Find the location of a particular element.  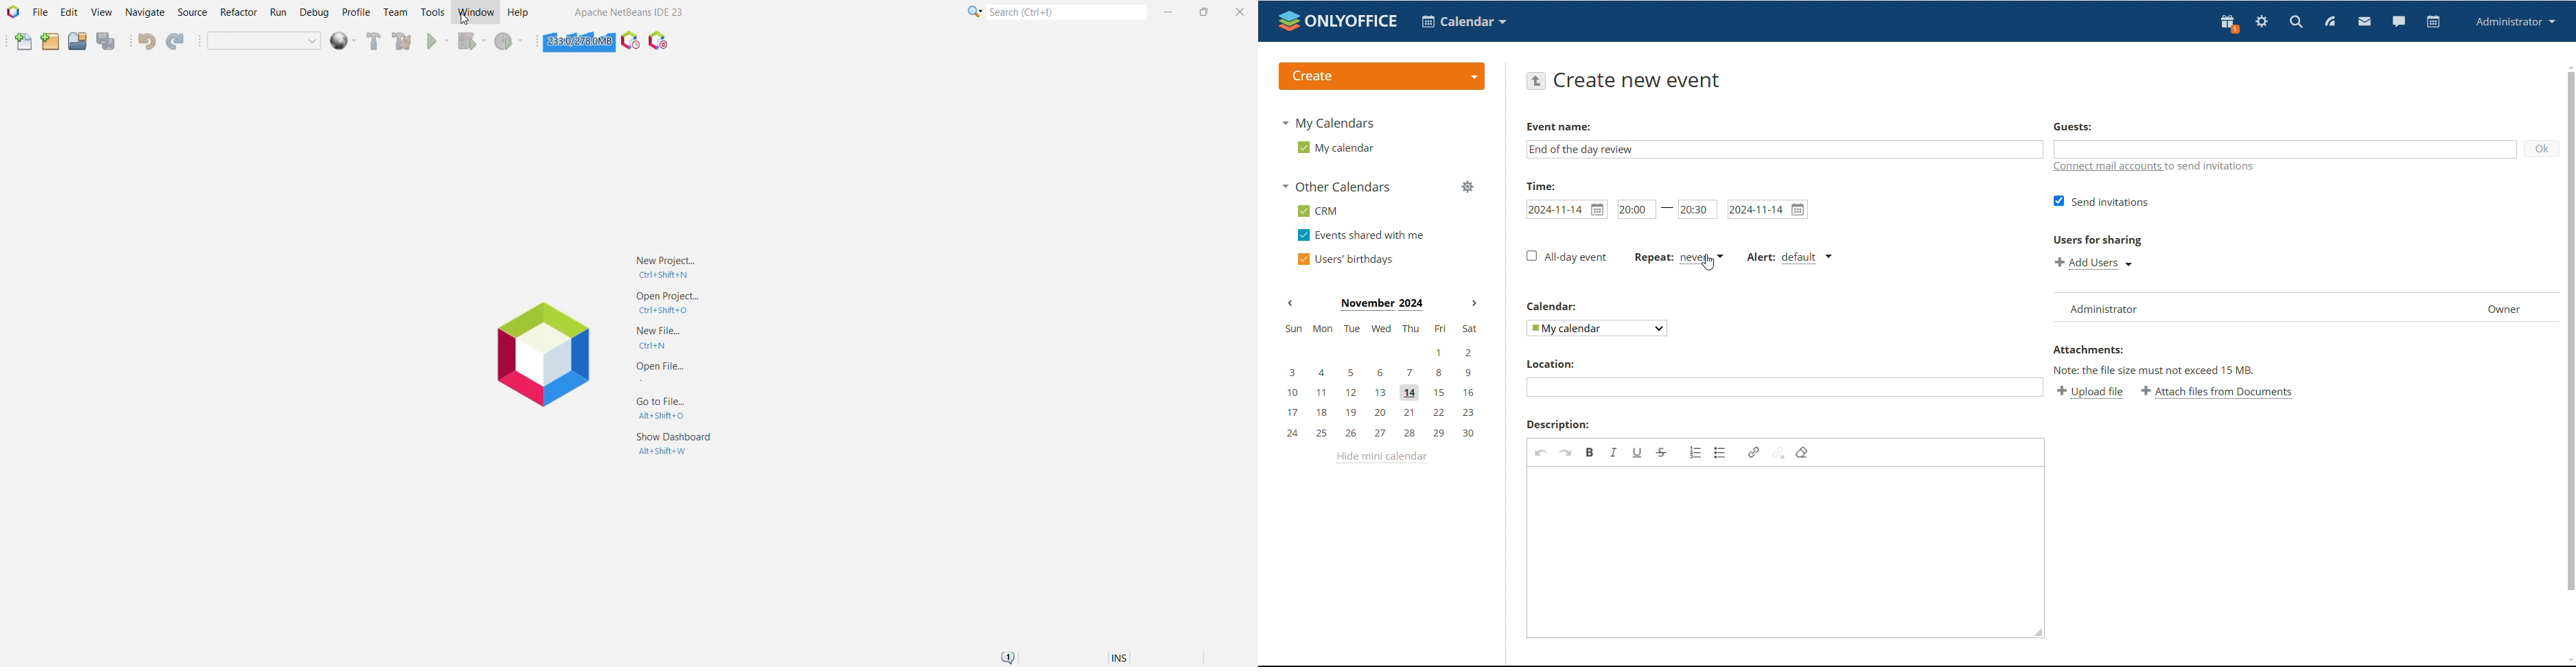

end time set is located at coordinates (1698, 209).